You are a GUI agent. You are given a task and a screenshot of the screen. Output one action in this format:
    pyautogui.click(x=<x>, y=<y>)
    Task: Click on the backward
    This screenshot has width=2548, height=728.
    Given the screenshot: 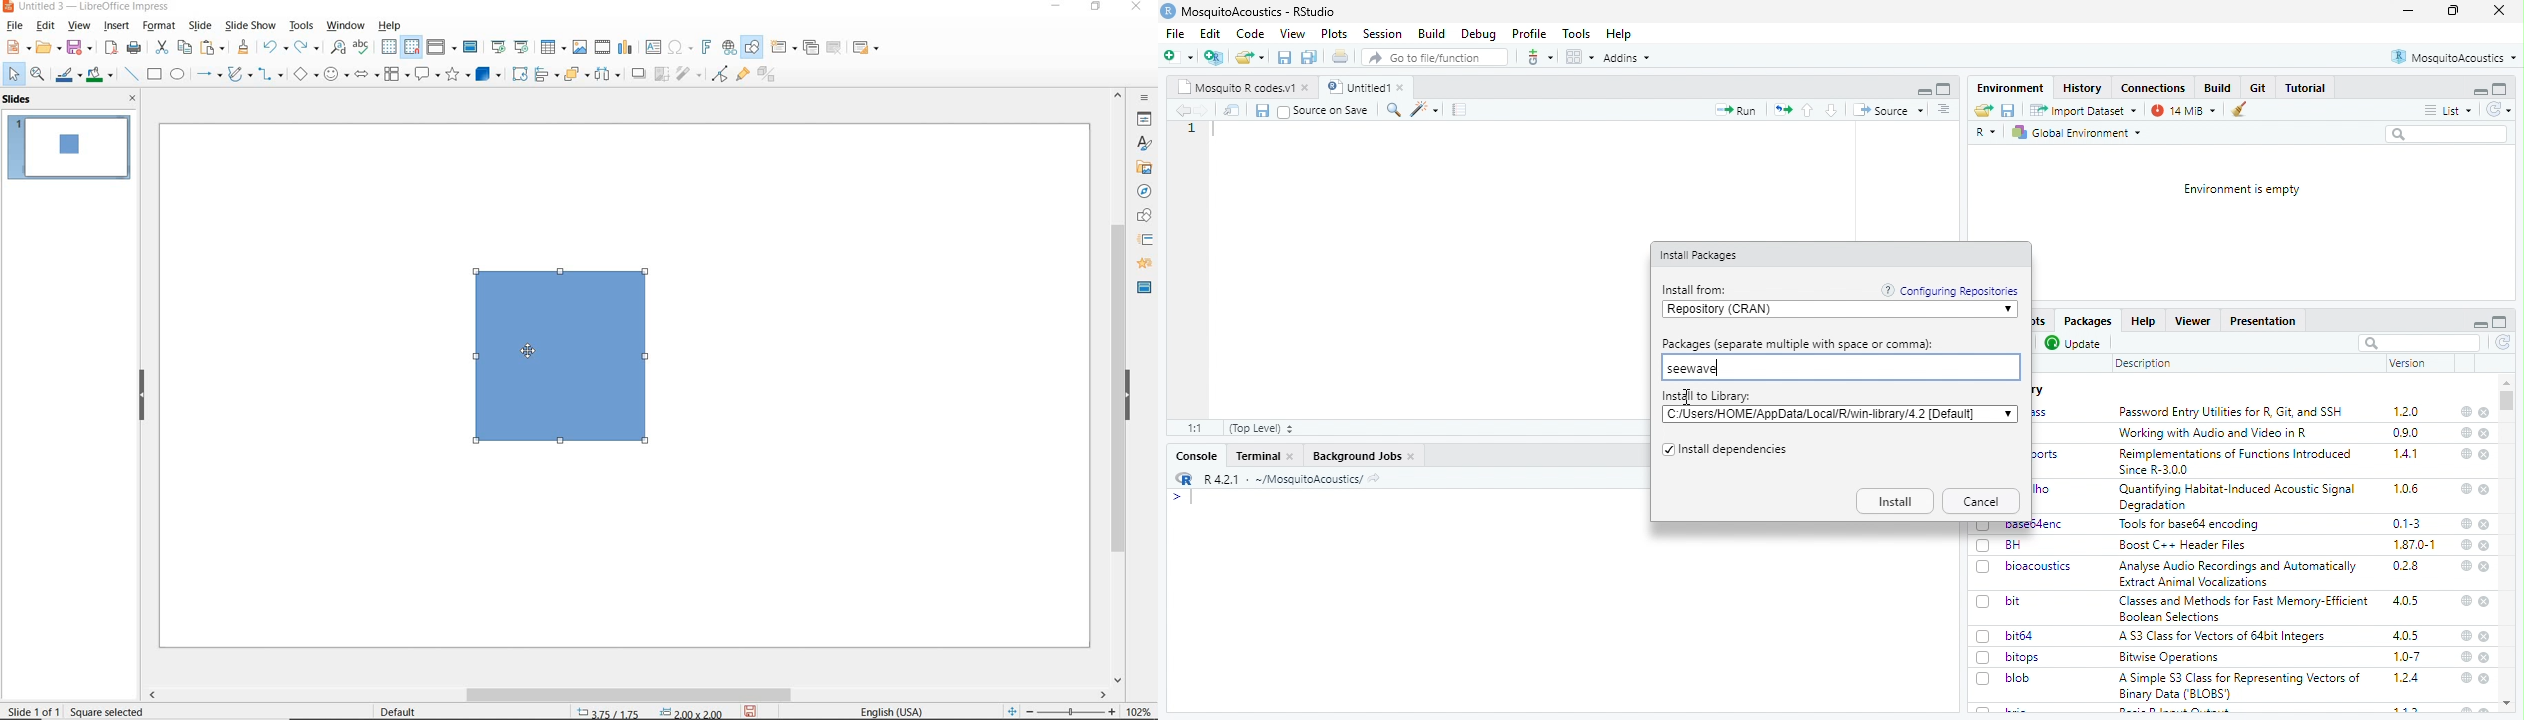 What is the action you would take?
    pyautogui.click(x=1182, y=110)
    